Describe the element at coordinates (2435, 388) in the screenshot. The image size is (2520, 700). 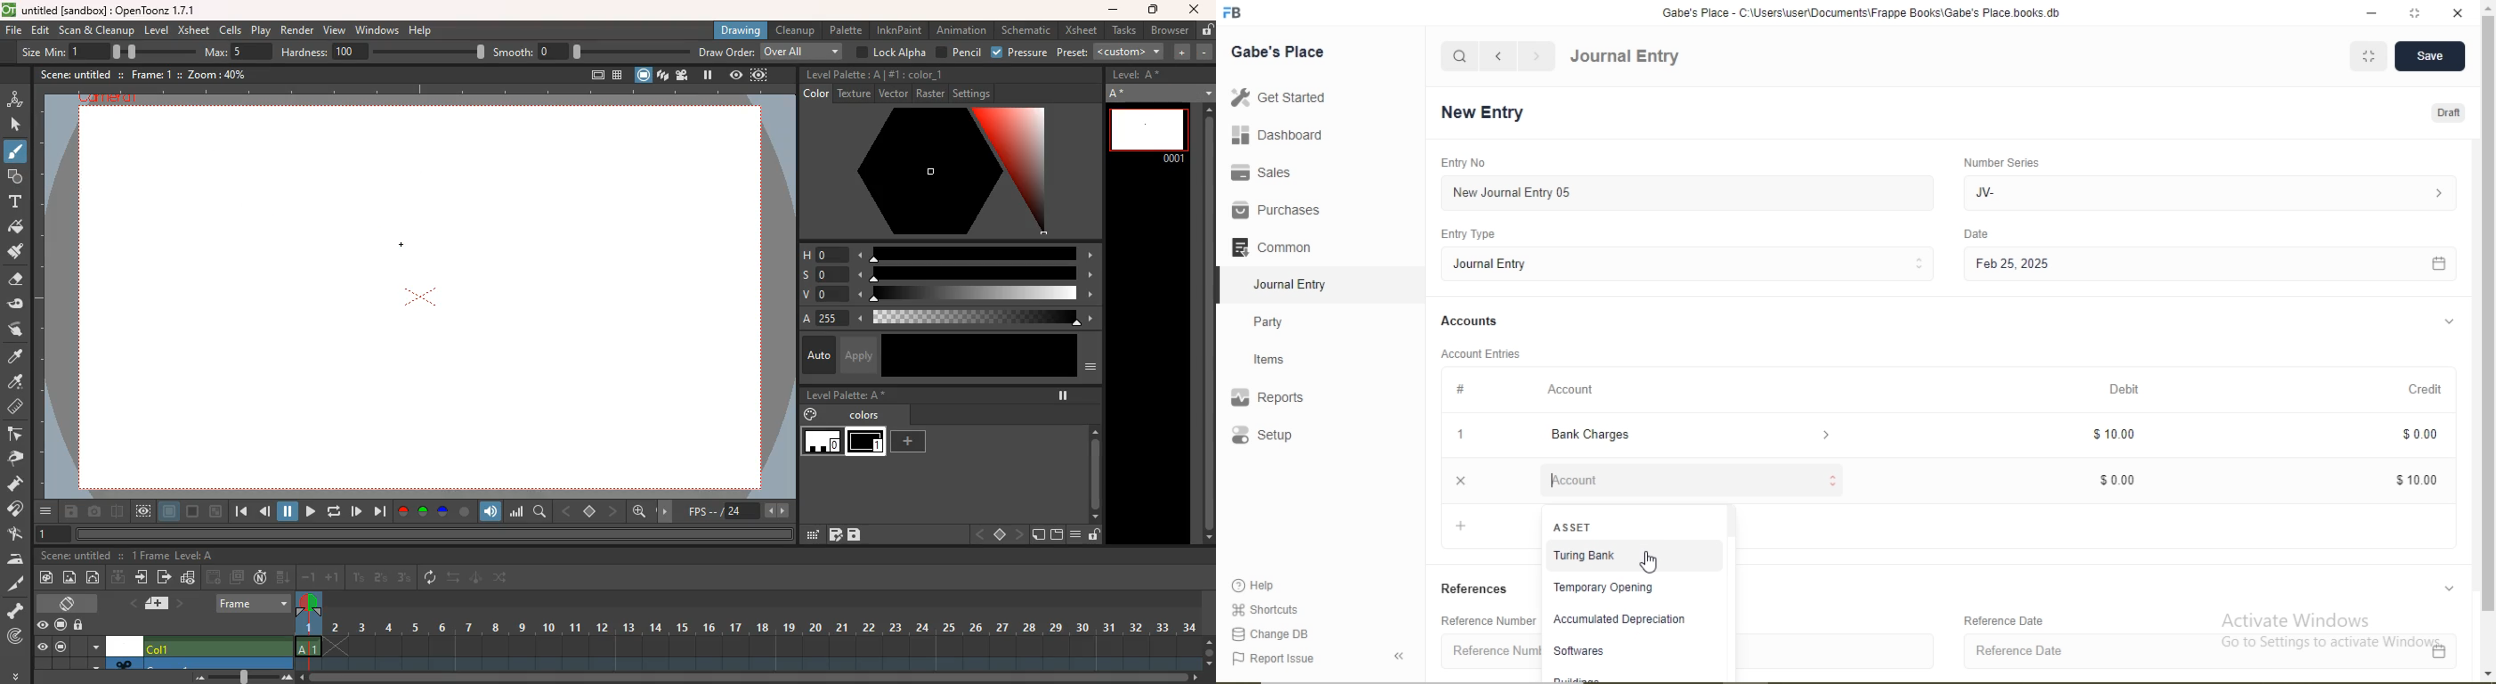
I see `Credit` at that location.